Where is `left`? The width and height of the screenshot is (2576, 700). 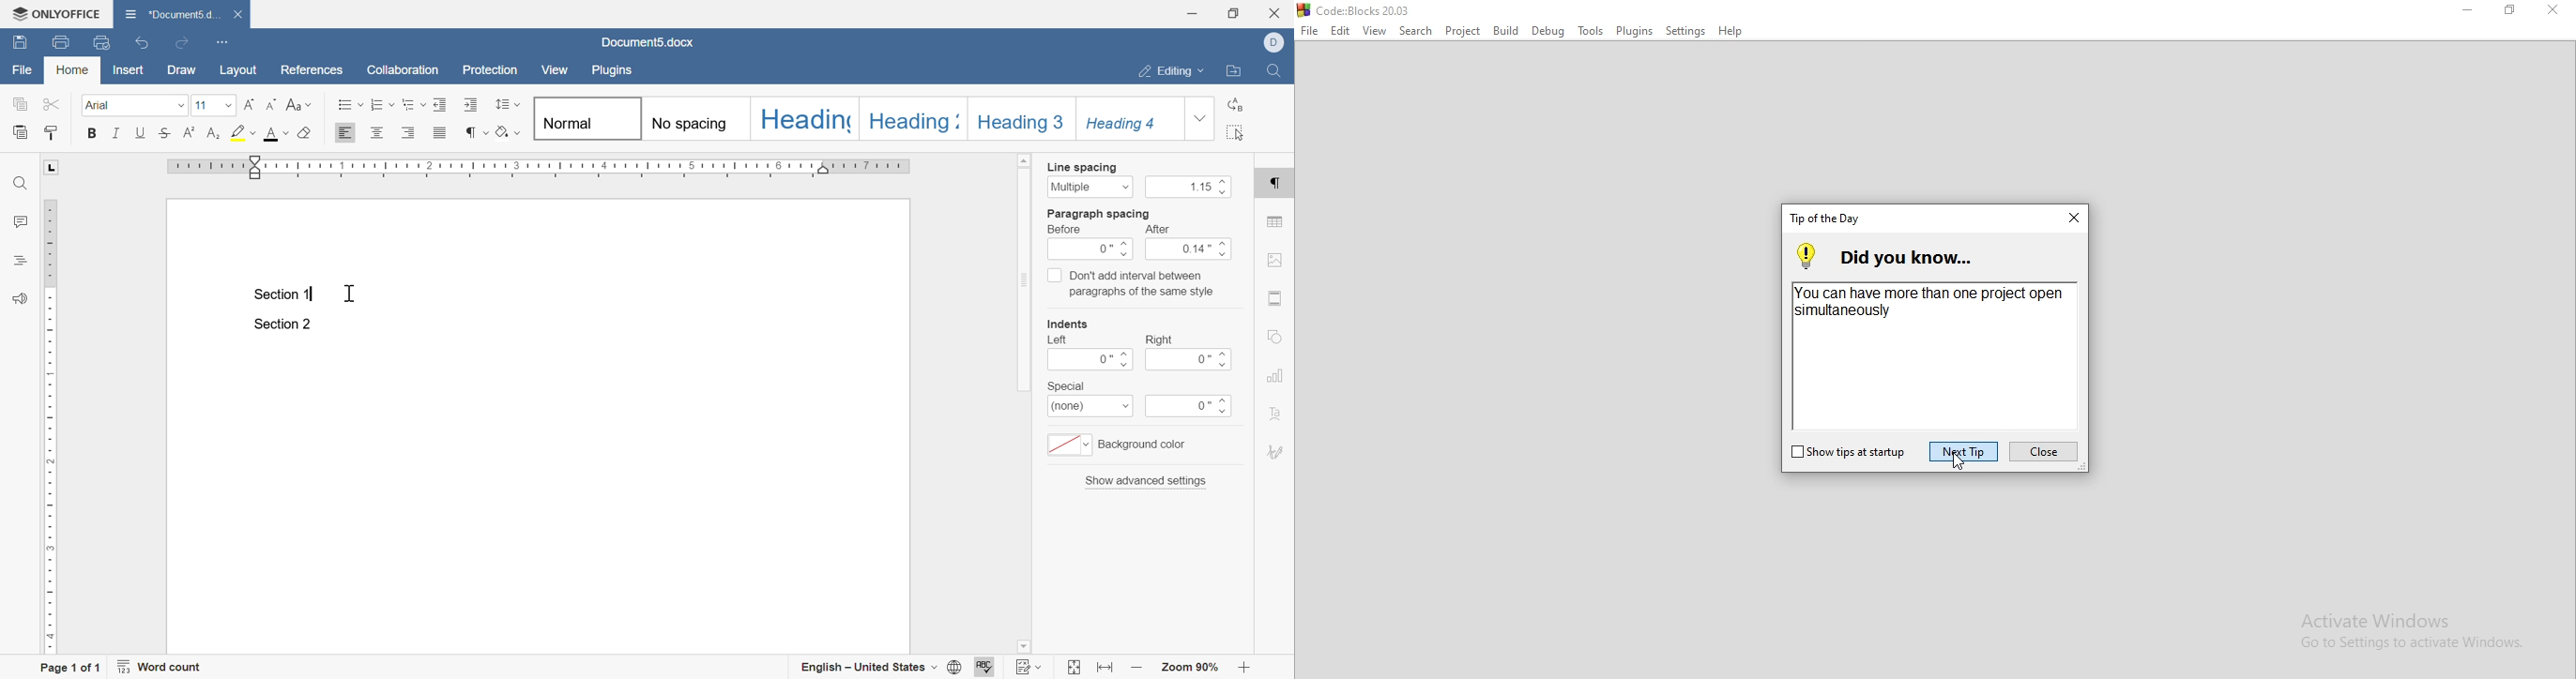
left is located at coordinates (1058, 340).